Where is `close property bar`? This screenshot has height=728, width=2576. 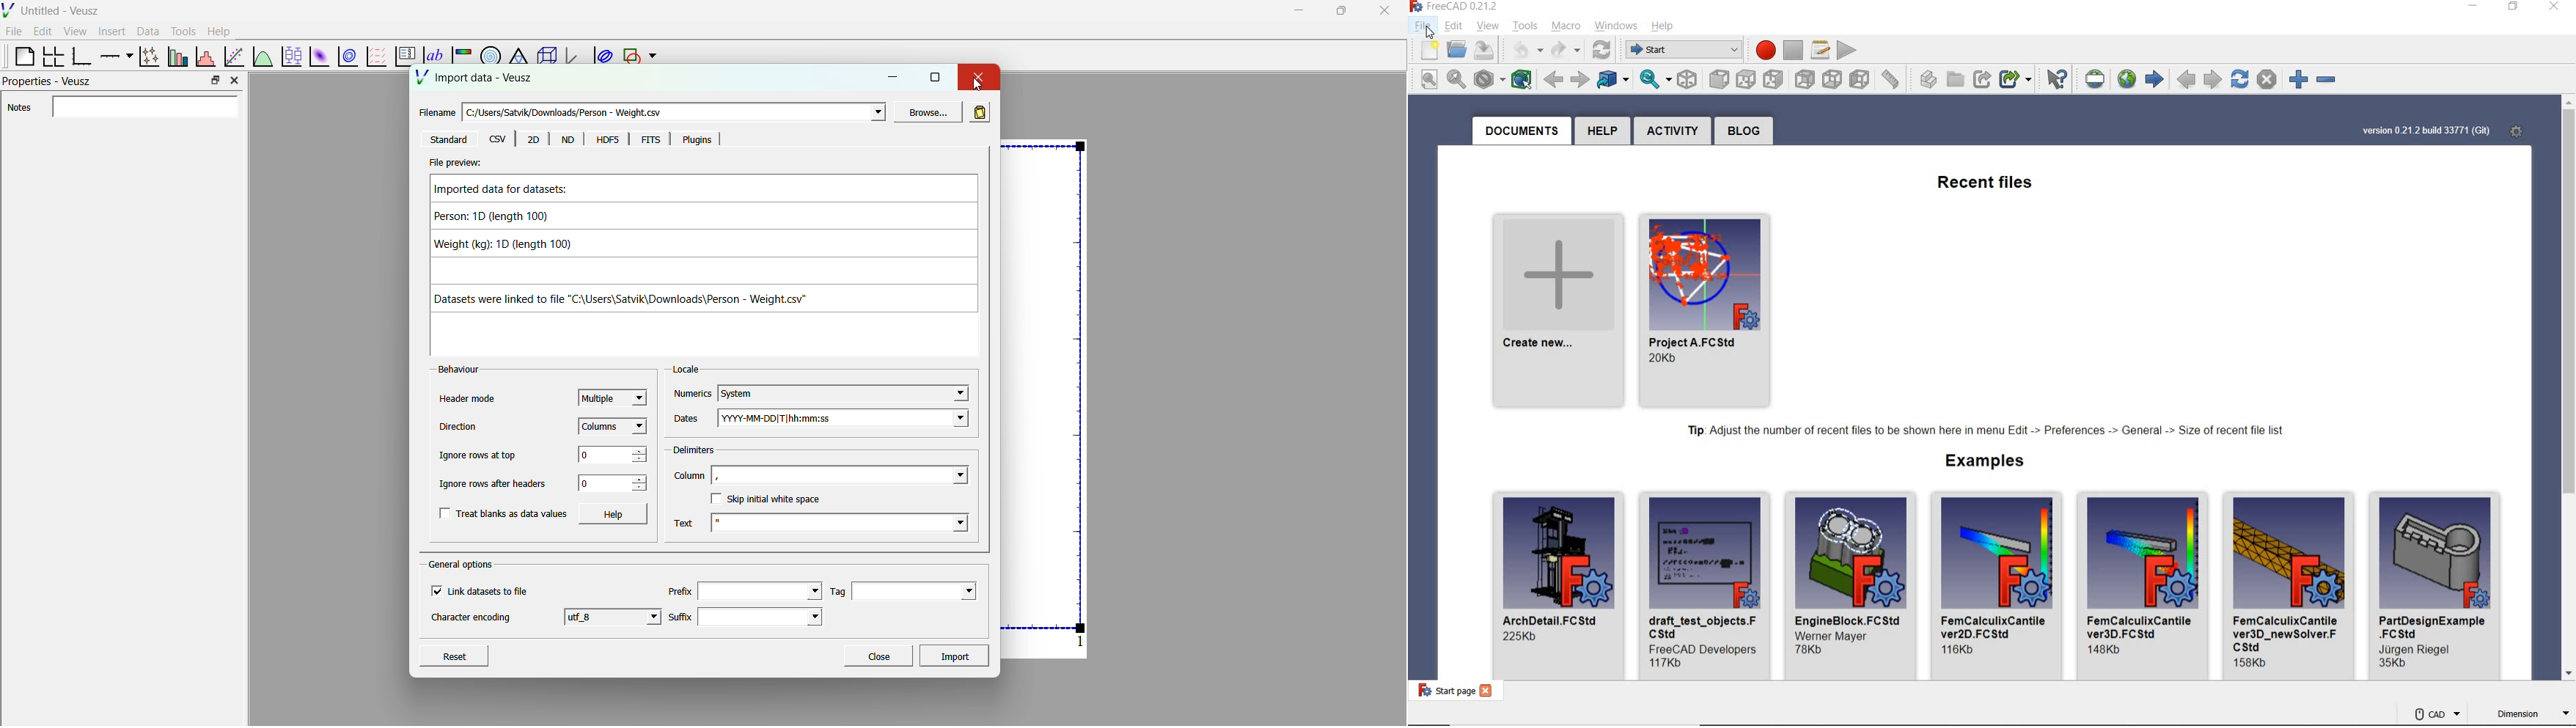 close property bar is located at coordinates (236, 80).